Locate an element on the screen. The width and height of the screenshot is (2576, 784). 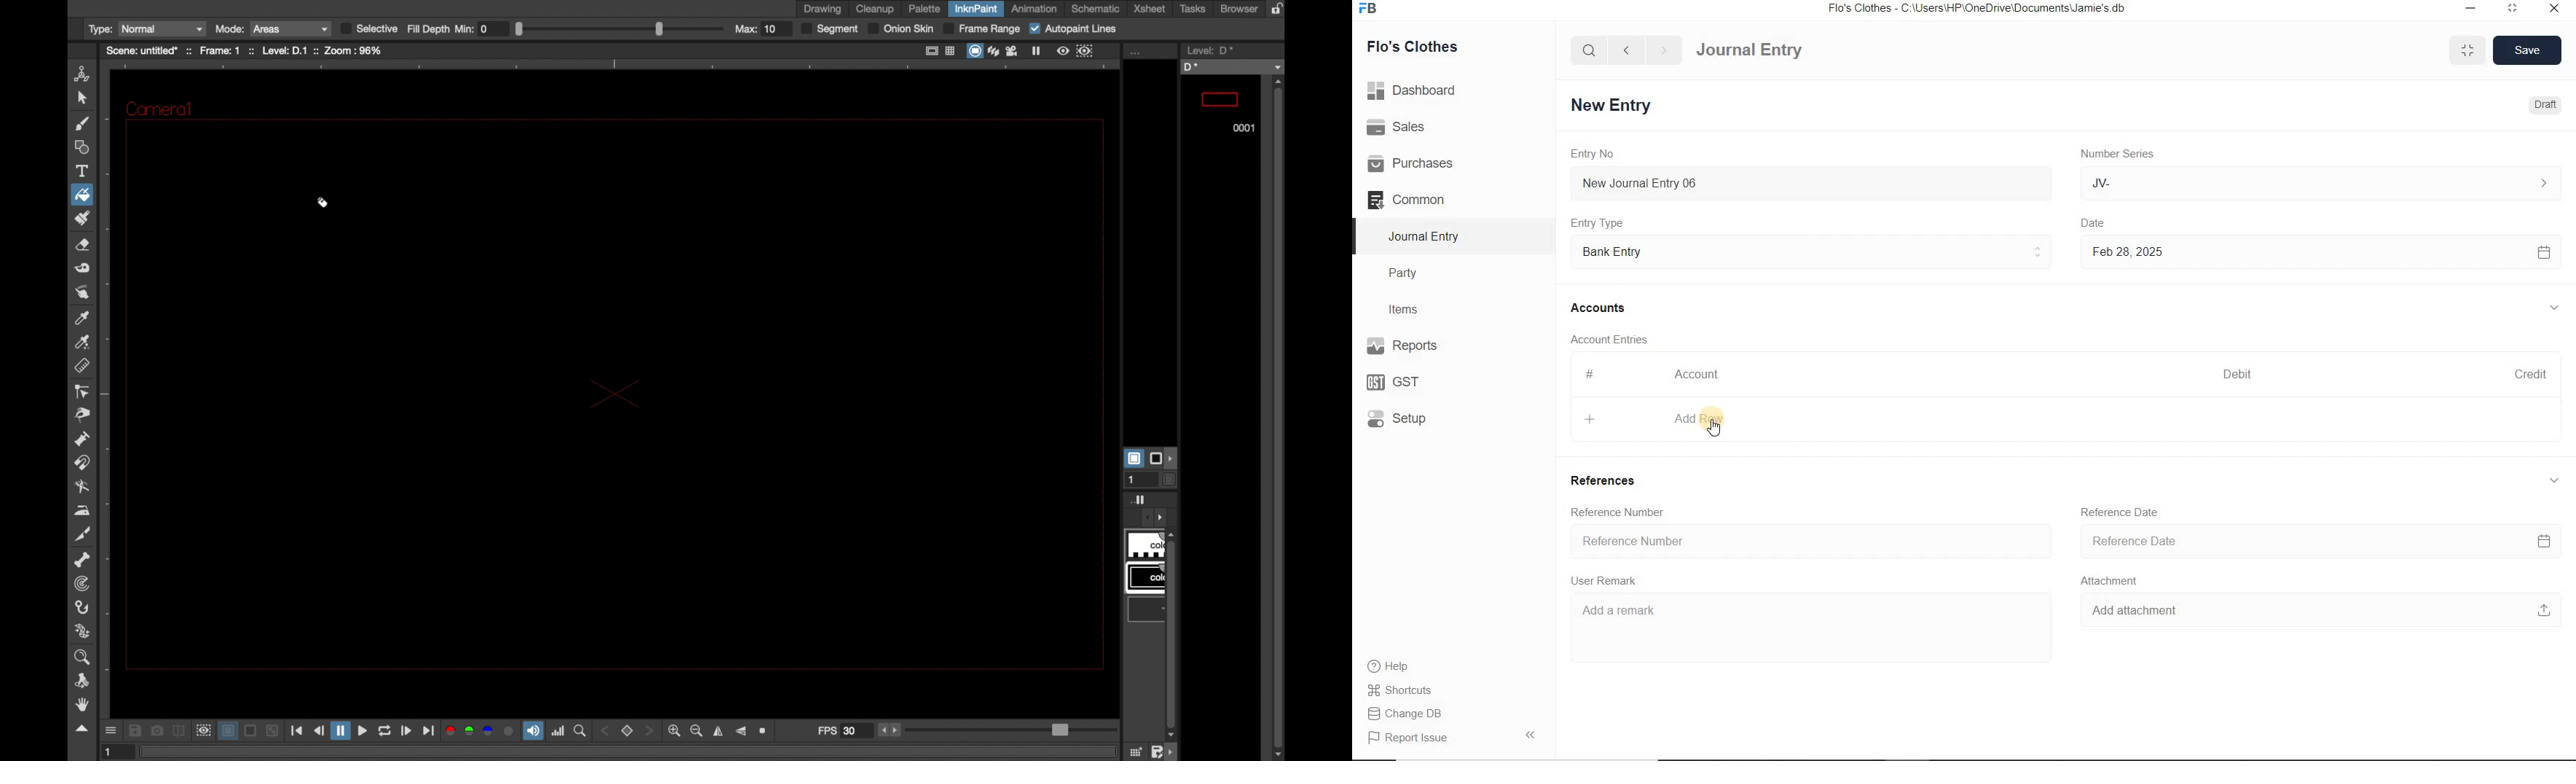
Collpase is located at coordinates (1530, 734).